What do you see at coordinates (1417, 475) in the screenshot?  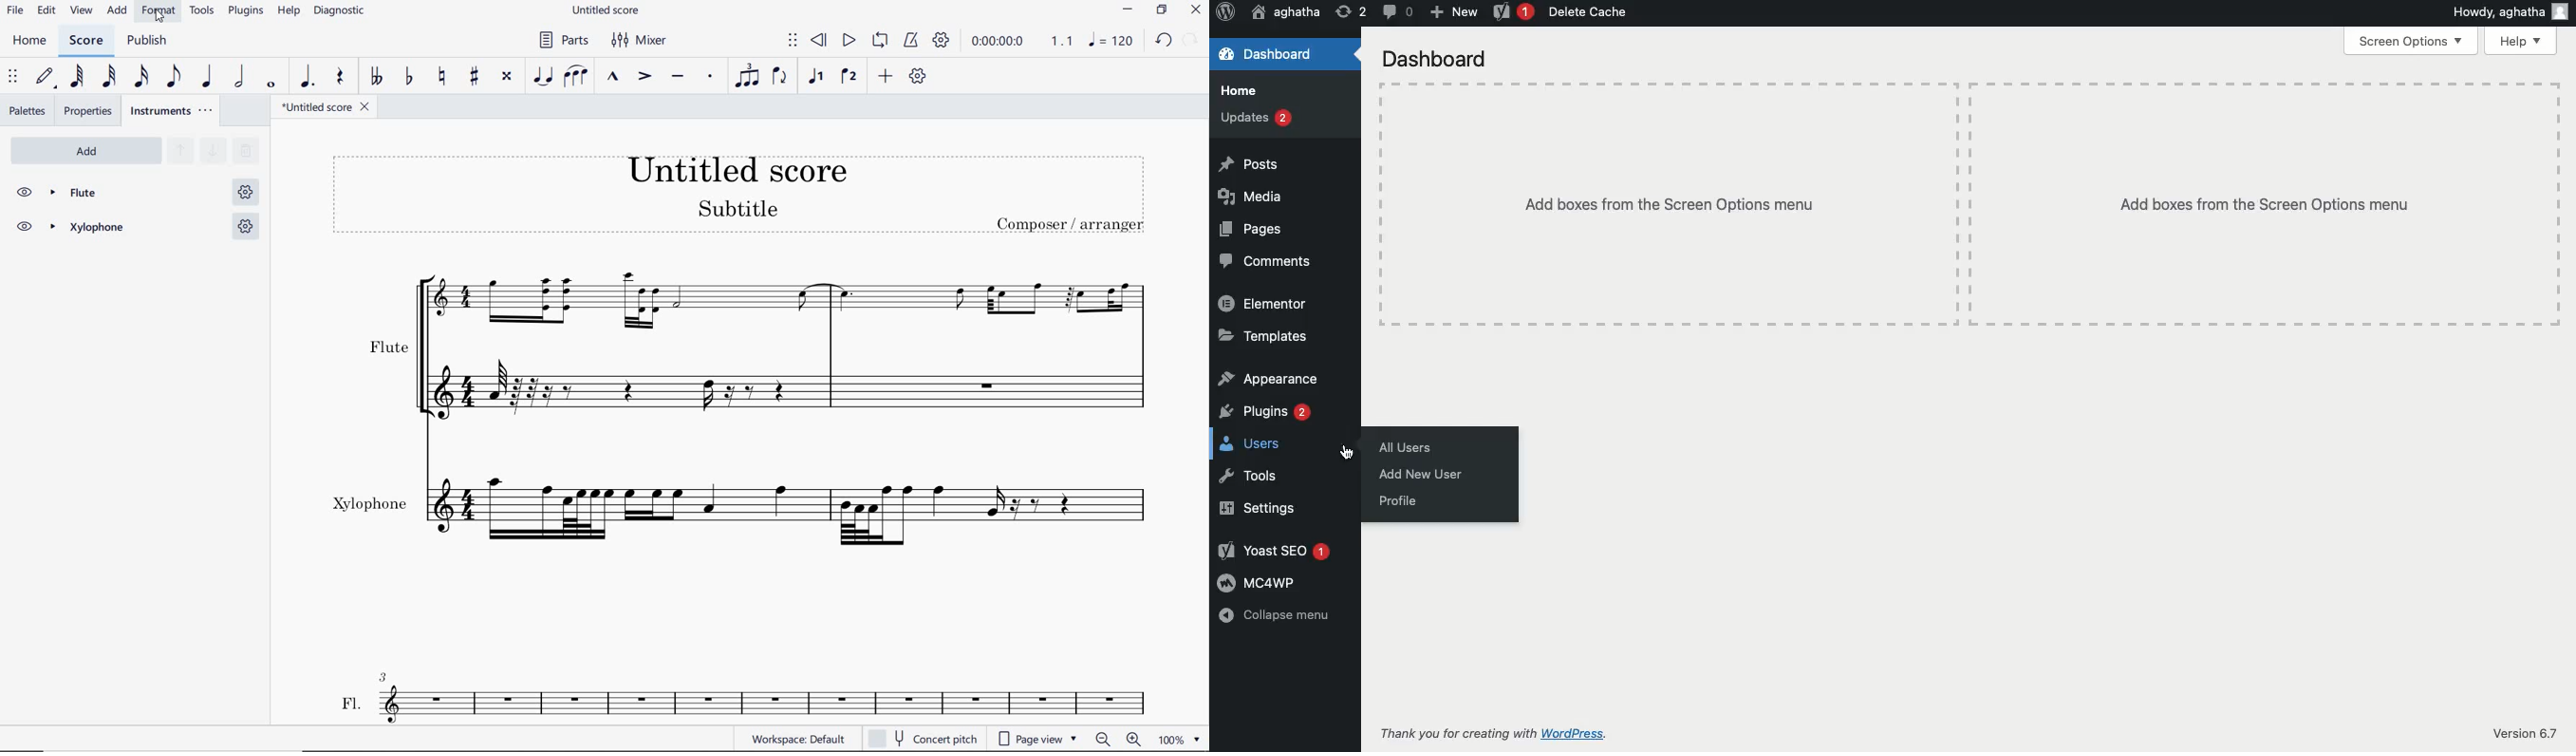 I see `Add new user` at bounding box center [1417, 475].